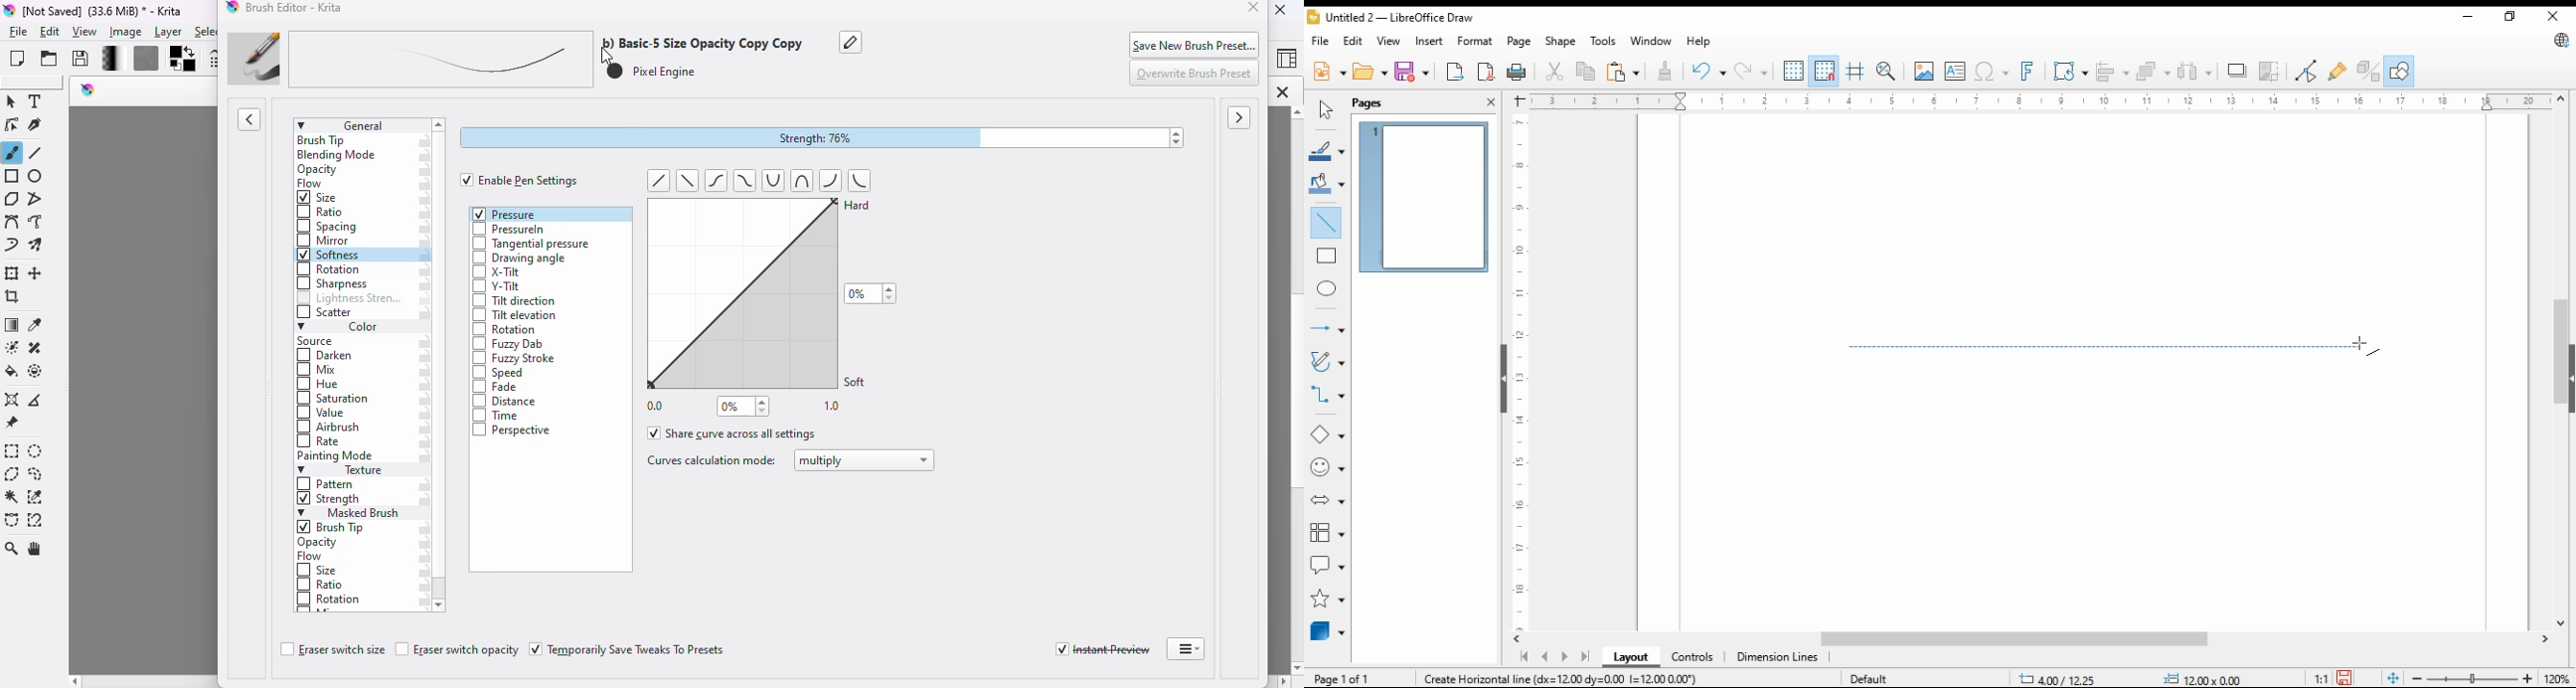  Describe the element at coordinates (1587, 71) in the screenshot. I see `copy` at that location.